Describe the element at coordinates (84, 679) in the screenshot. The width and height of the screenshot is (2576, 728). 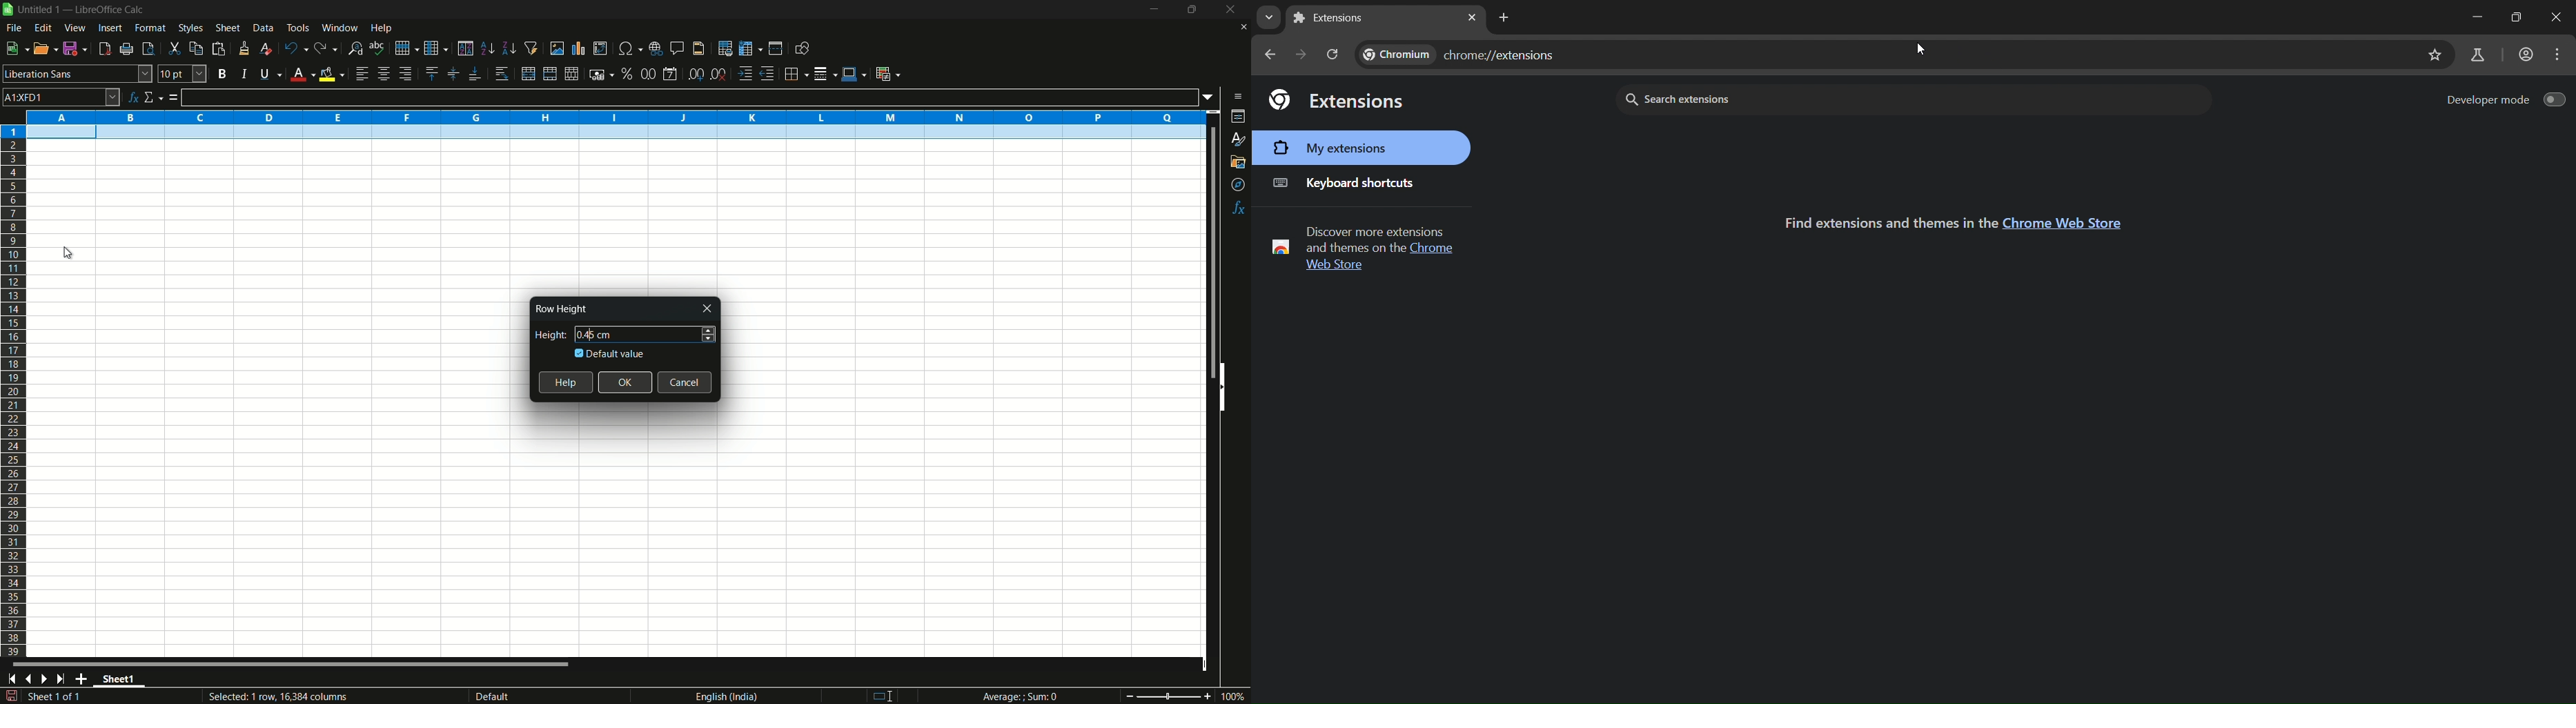
I see `add sheet` at that location.